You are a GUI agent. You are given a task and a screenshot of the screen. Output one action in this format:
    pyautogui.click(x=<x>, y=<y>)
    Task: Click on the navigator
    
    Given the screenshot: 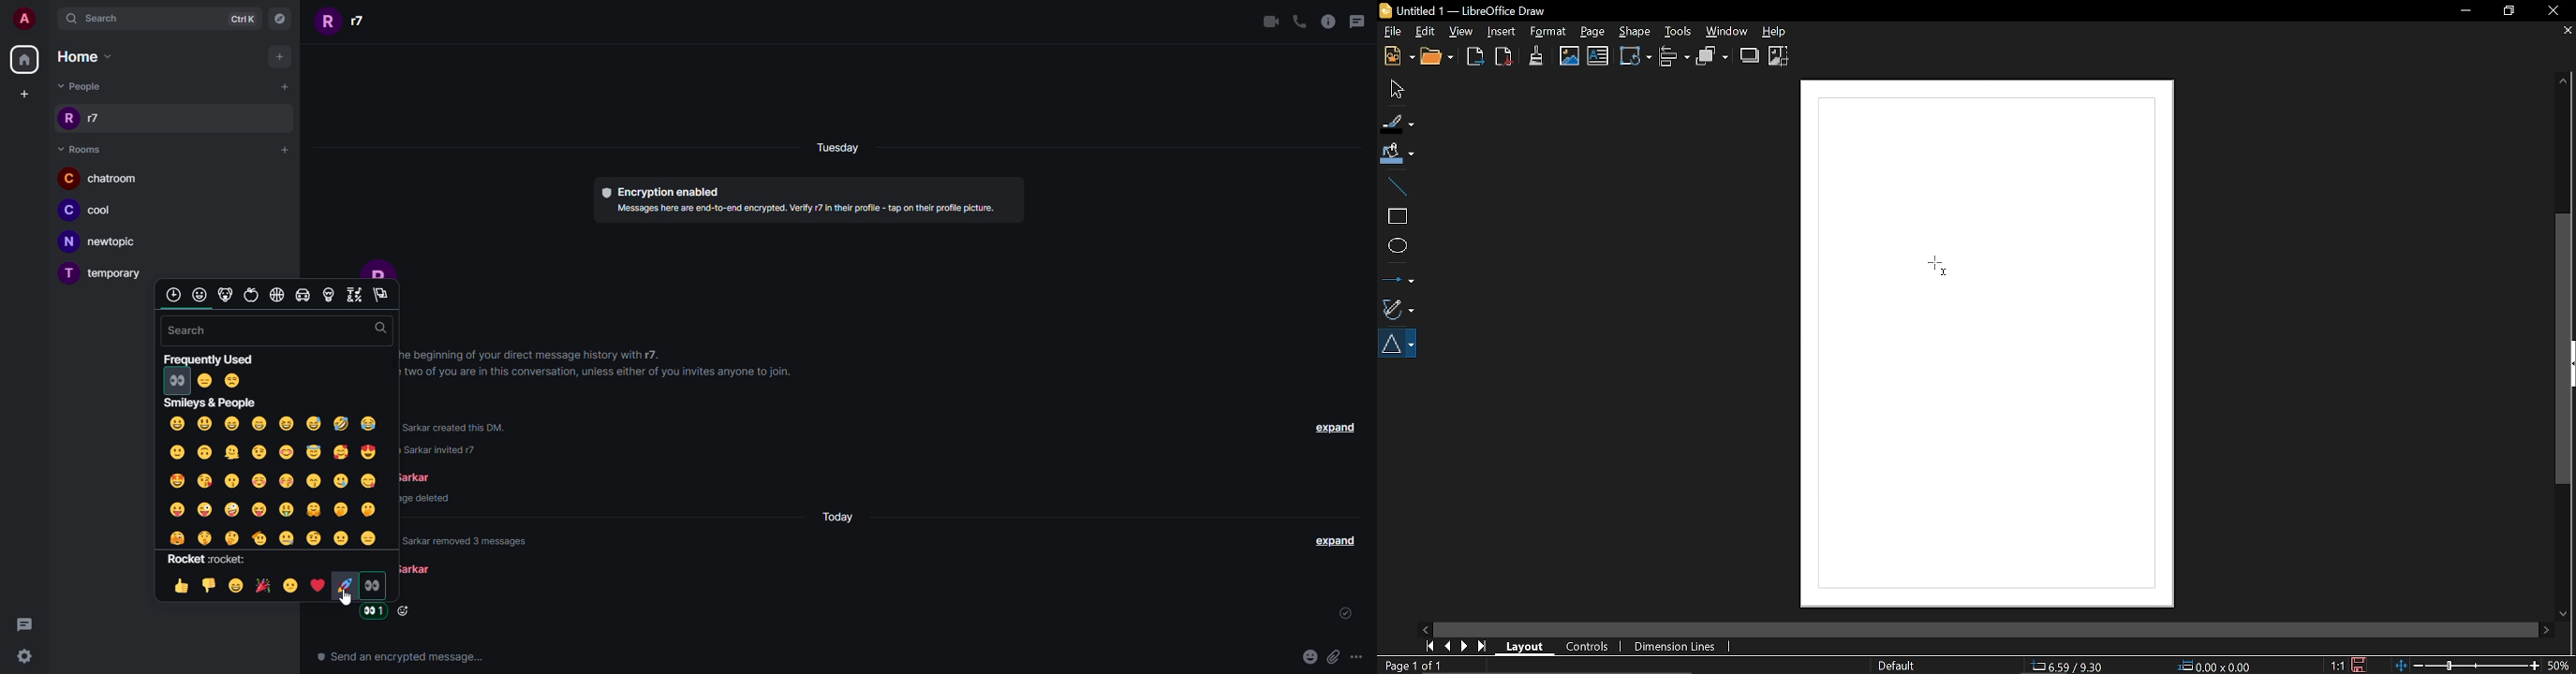 What is the action you would take?
    pyautogui.click(x=284, y=19)
    